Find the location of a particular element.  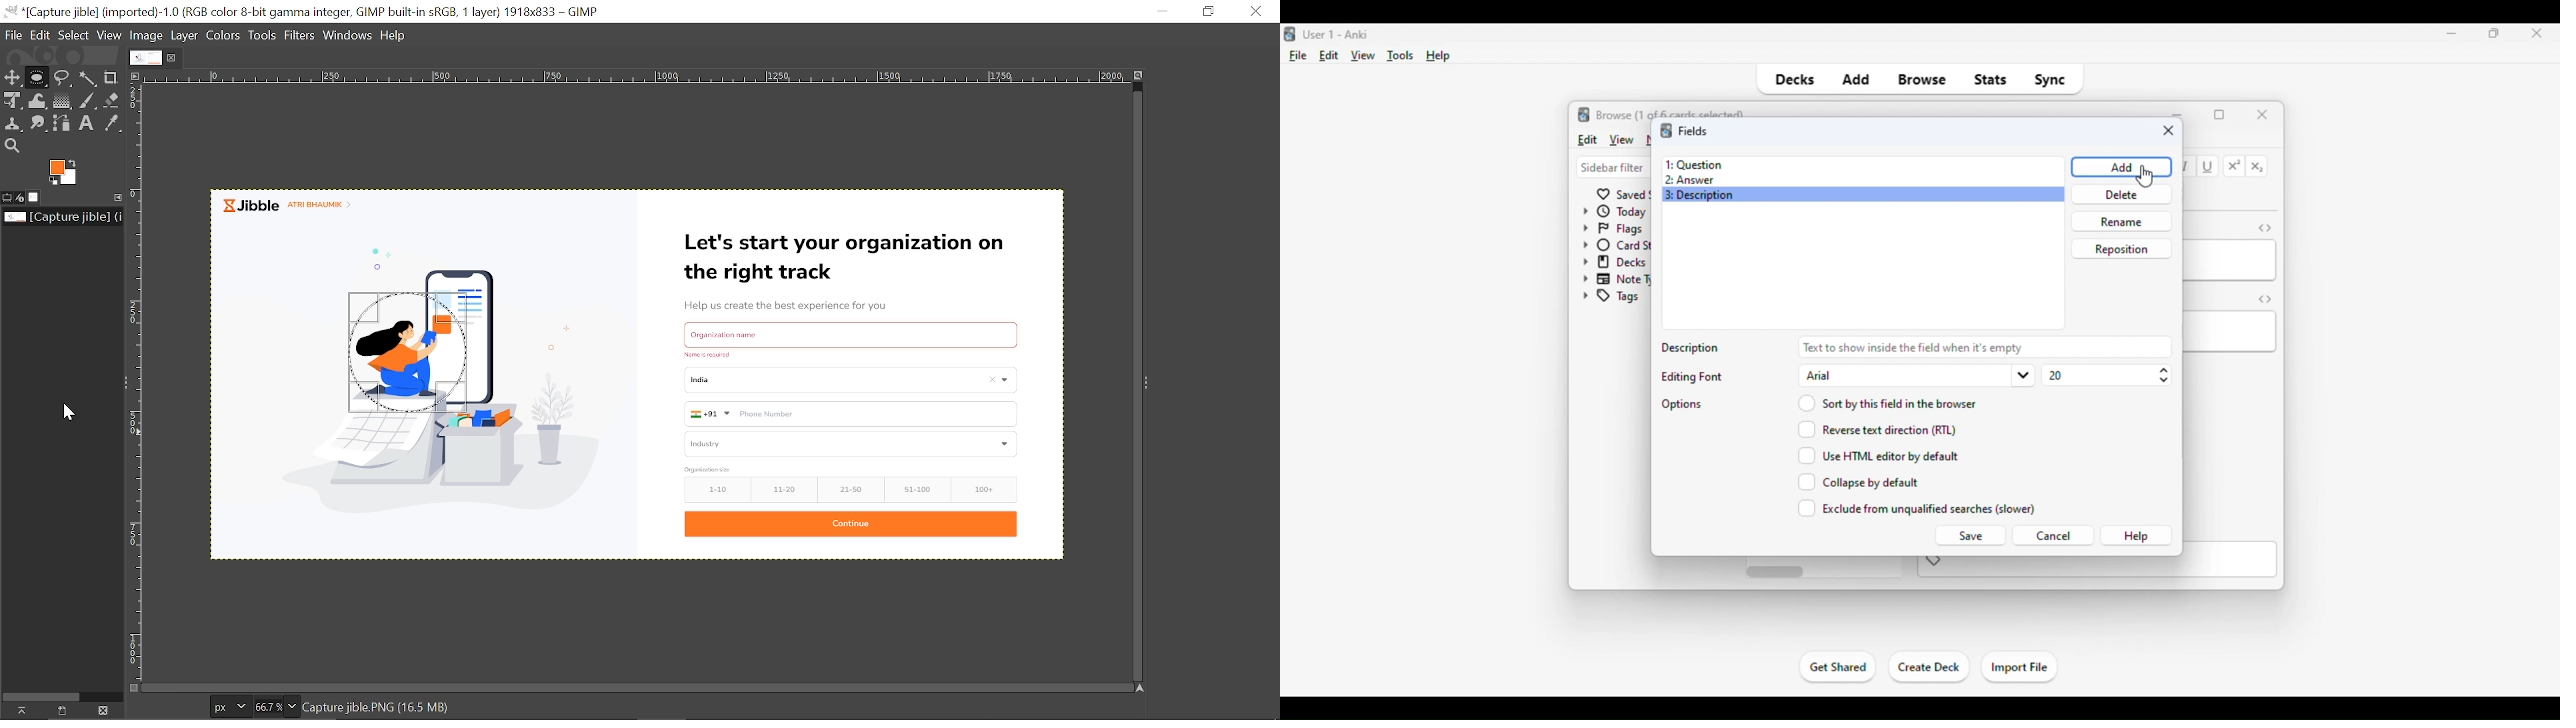

options is located at coordinates (1683, 404).